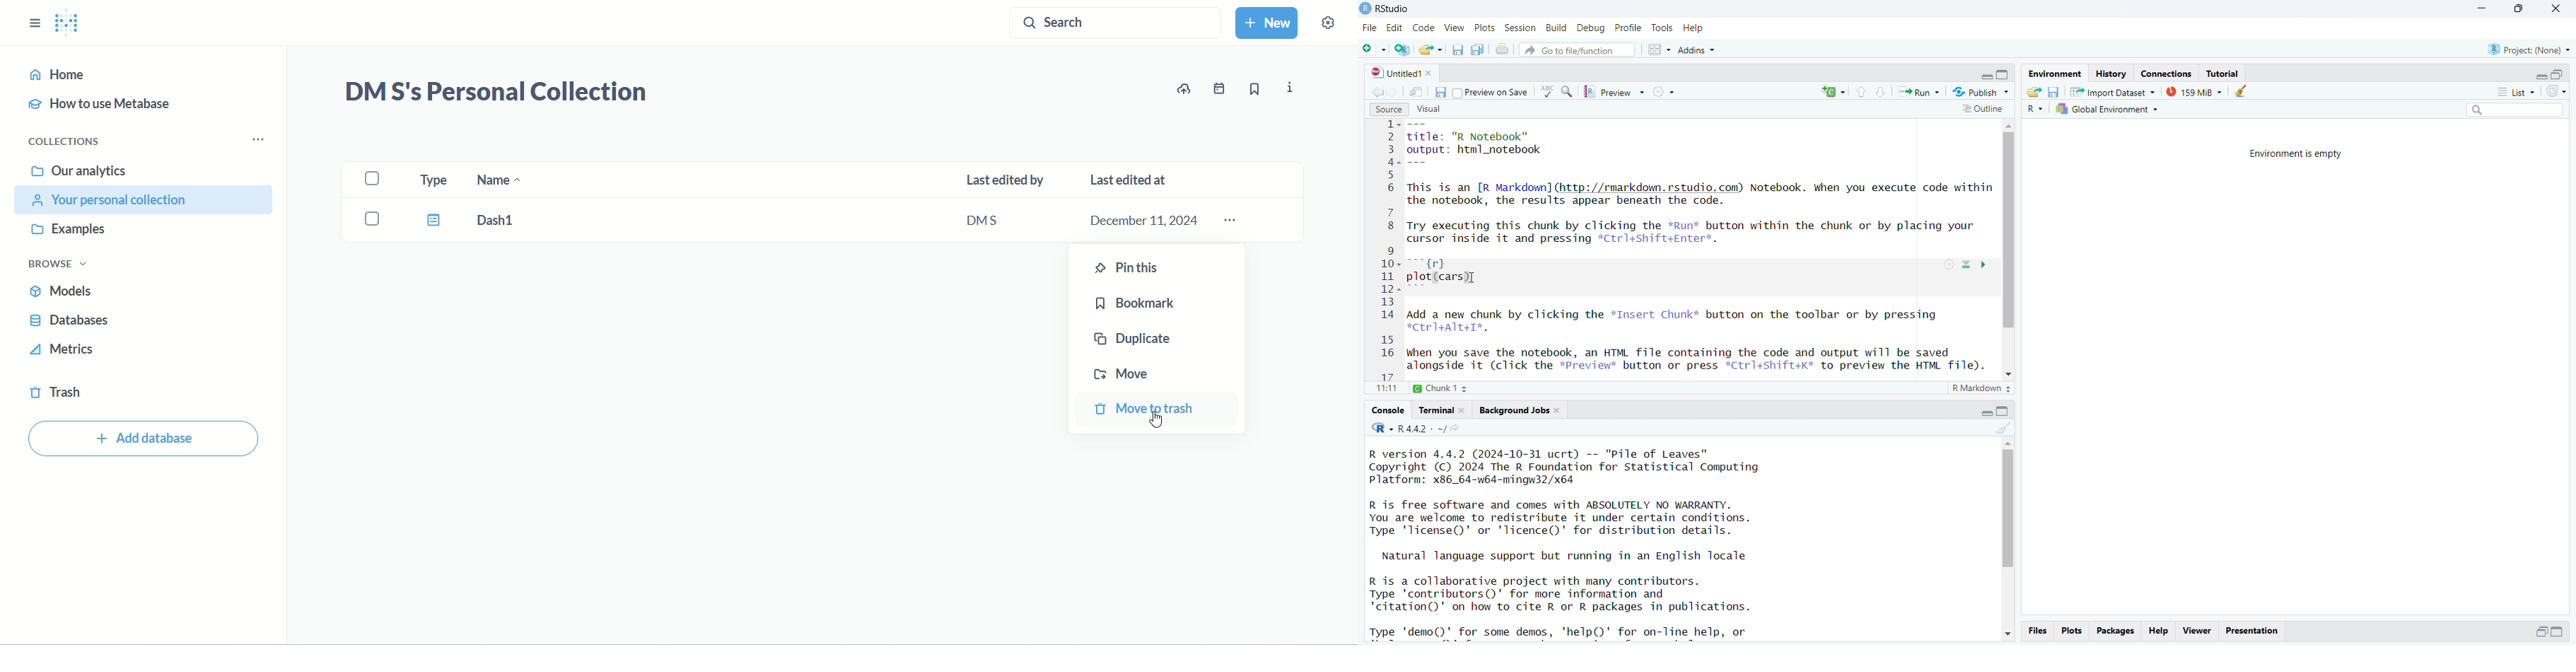 The image size is (2576, 672). I want to click on publish, so click(1980, 91).